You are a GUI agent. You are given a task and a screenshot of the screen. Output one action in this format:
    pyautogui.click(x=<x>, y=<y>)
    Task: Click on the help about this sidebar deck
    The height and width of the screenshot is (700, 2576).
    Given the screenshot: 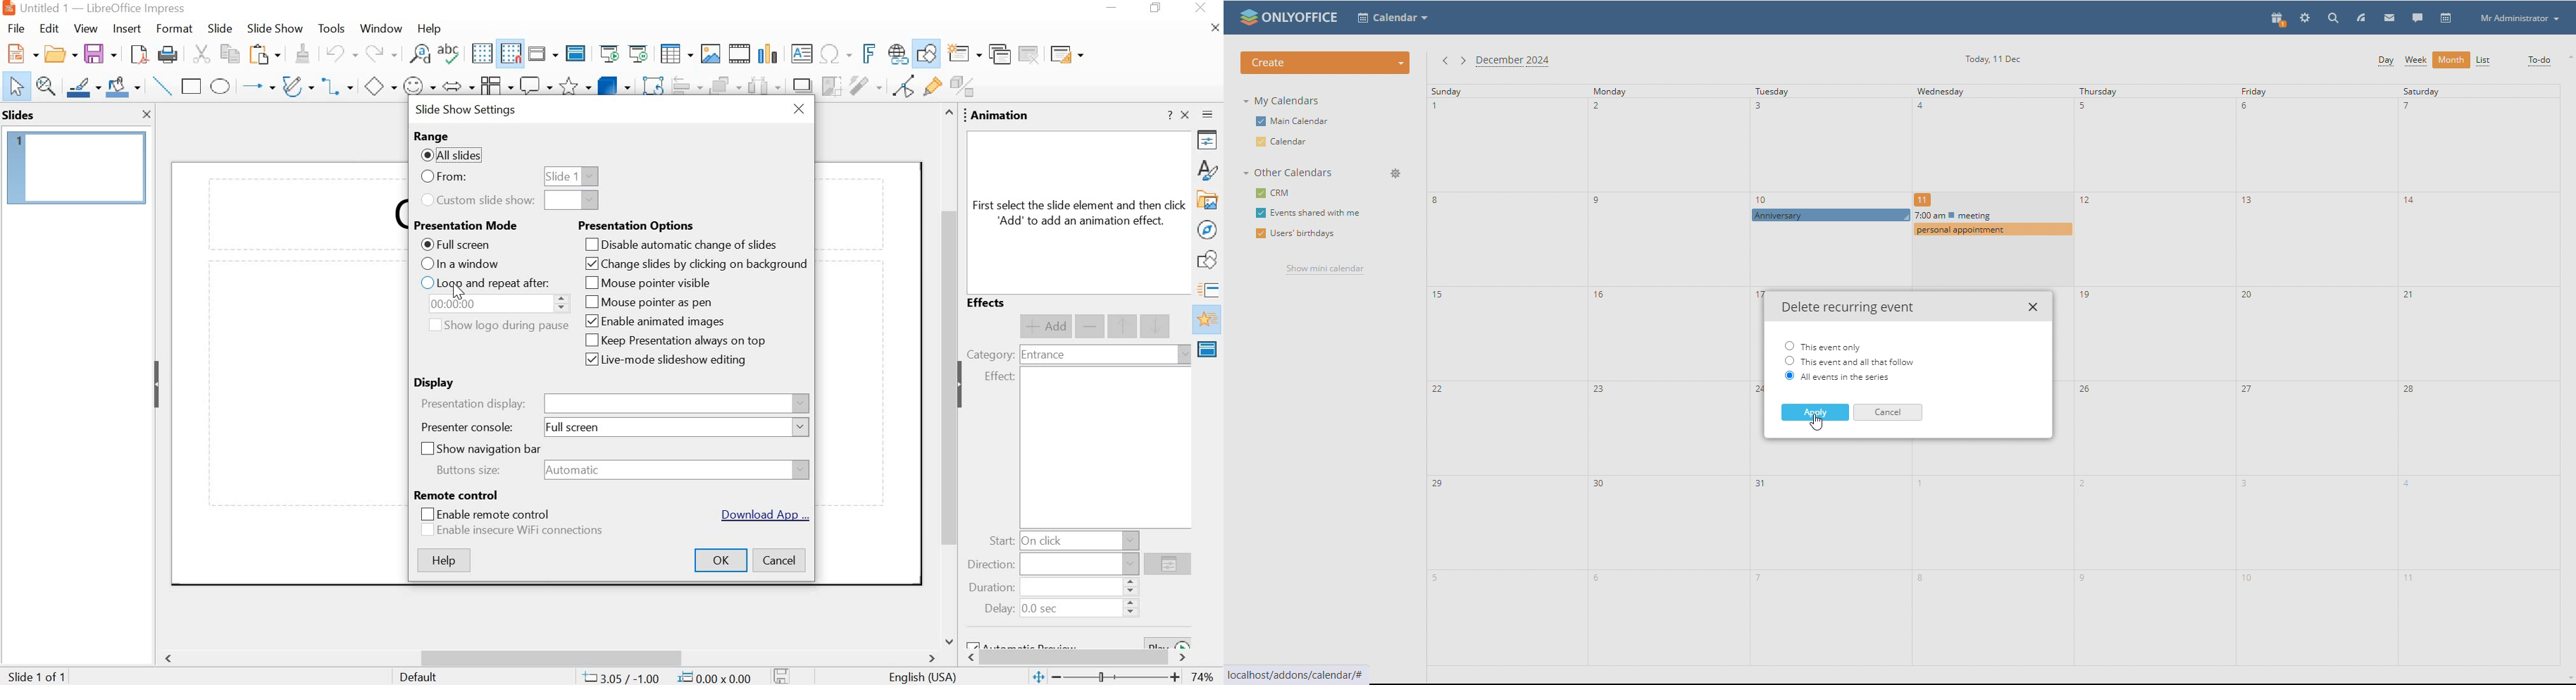 What is the action you would take?
    pyautogui.click(x=1169, y=115)
    